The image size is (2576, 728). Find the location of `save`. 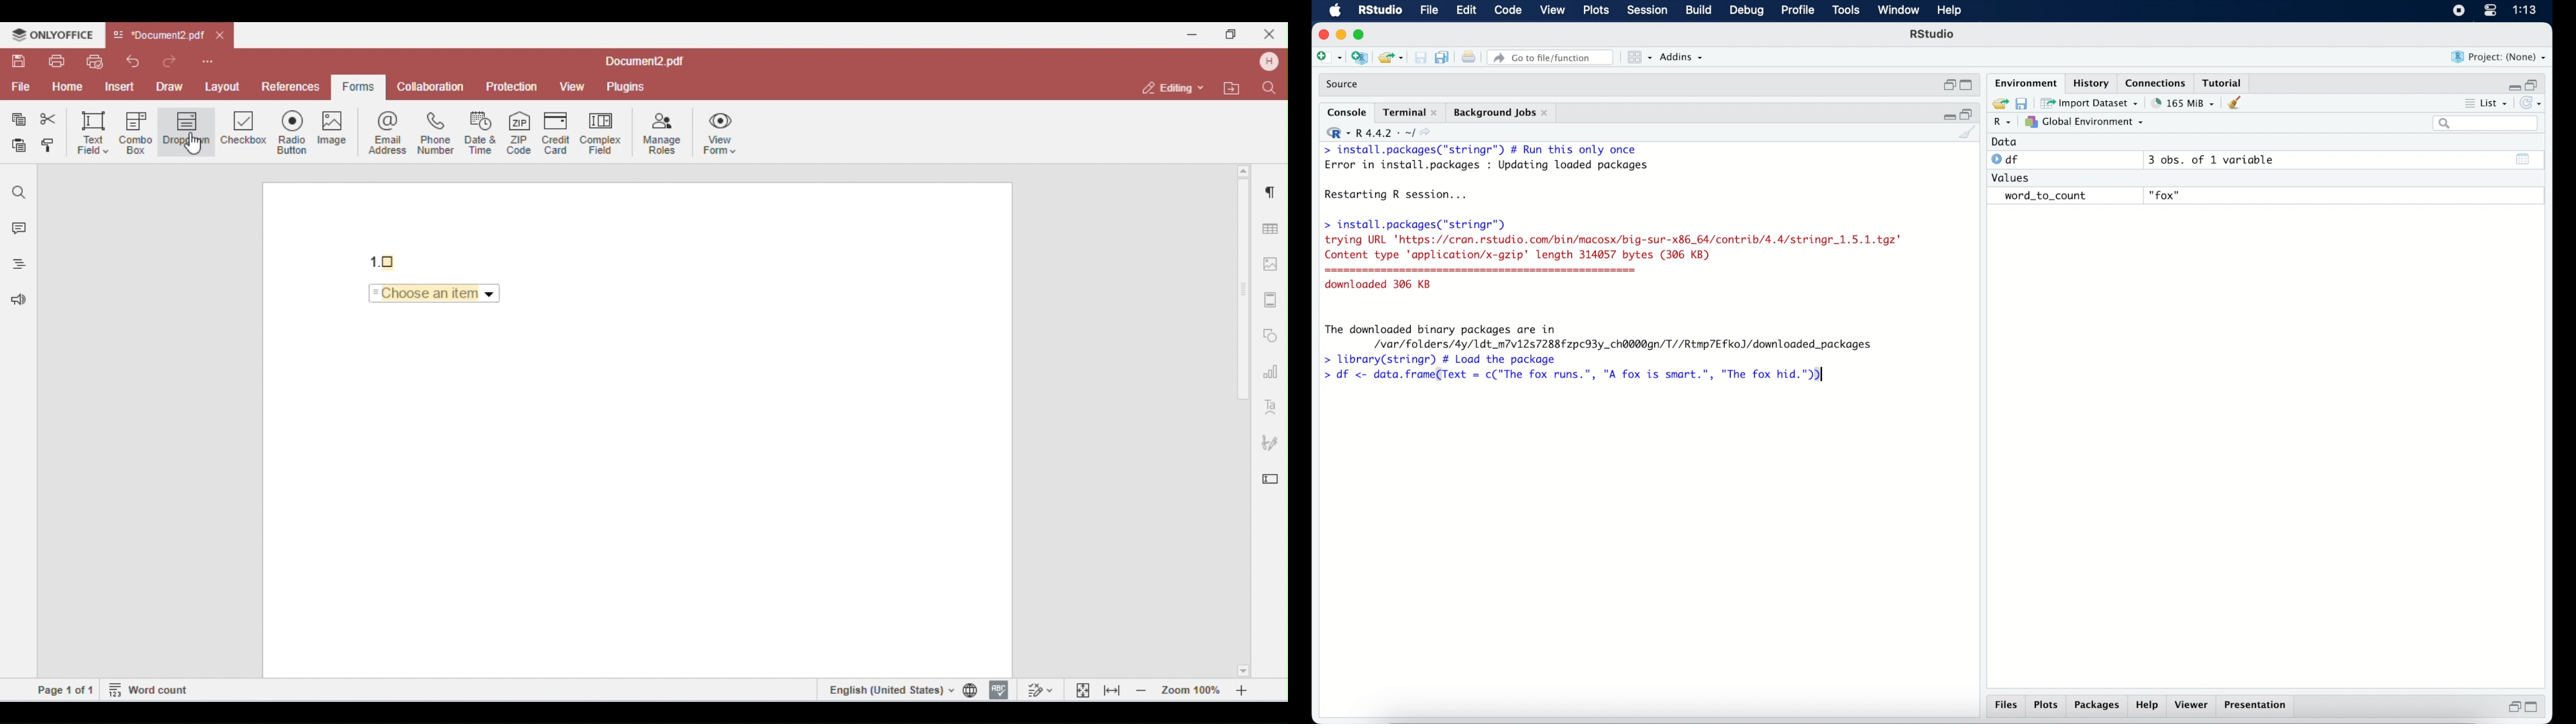

save is located at coordinates (2023, 103).